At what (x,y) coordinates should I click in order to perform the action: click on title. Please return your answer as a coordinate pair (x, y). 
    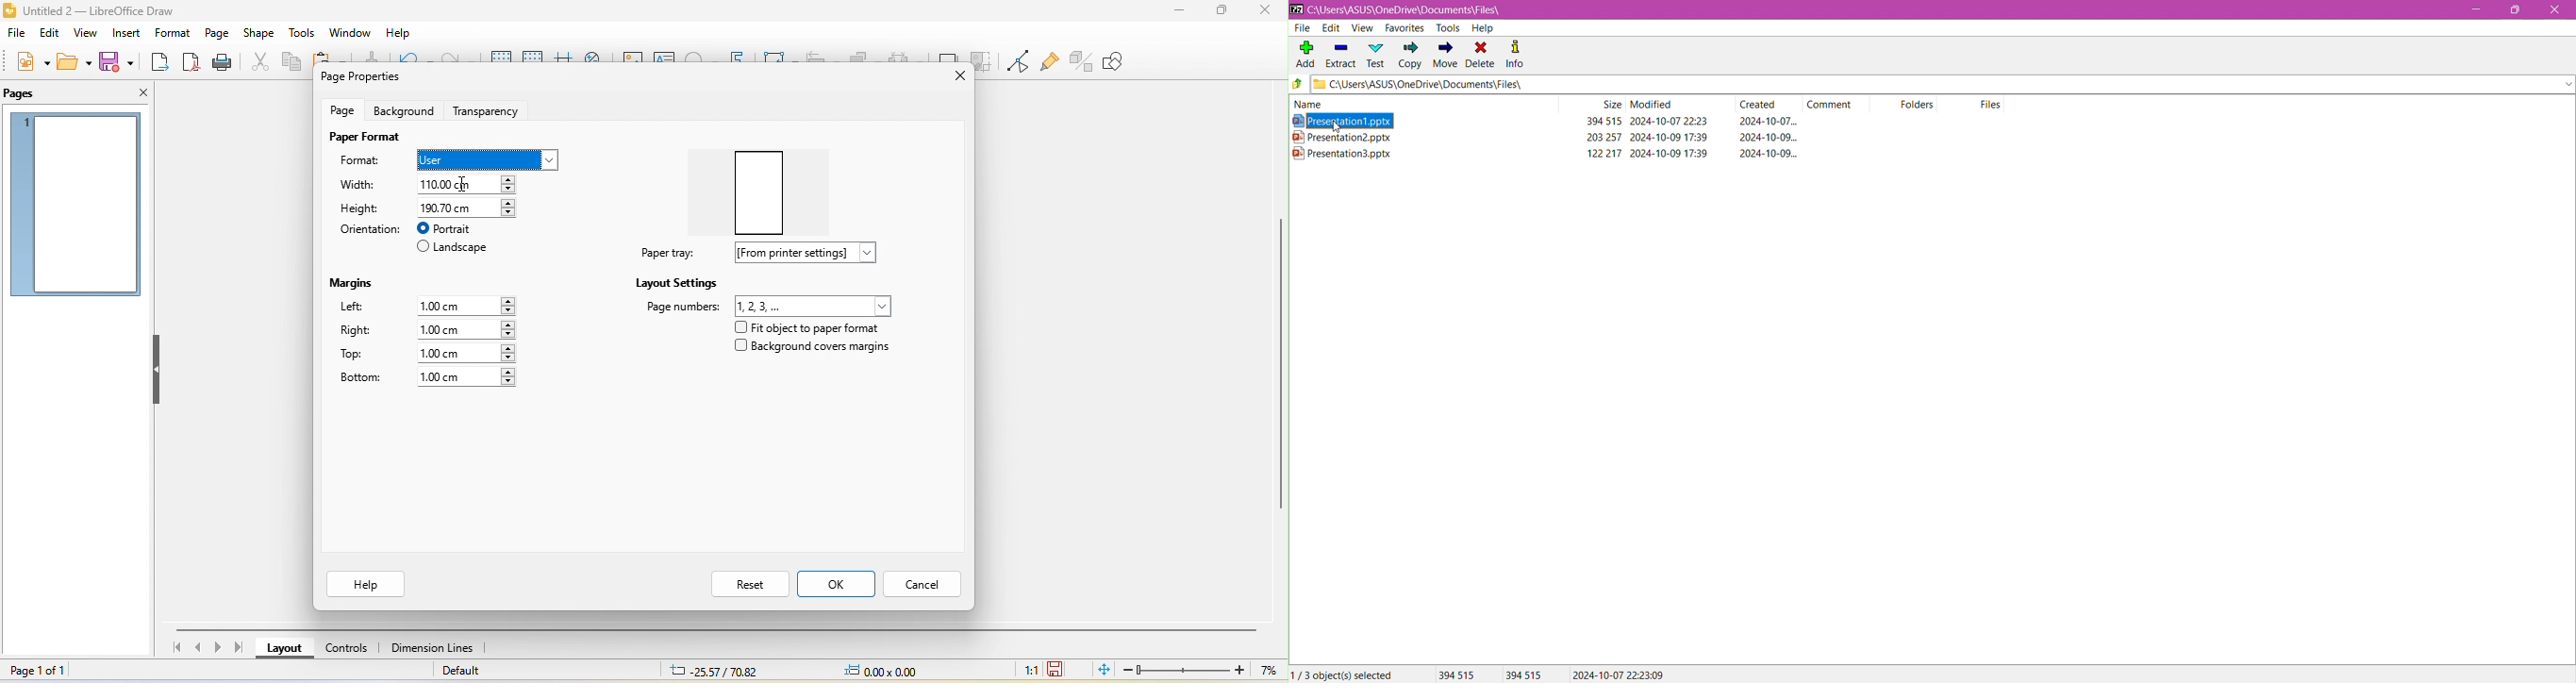
    Looking at the image, I should click on (115, 9).